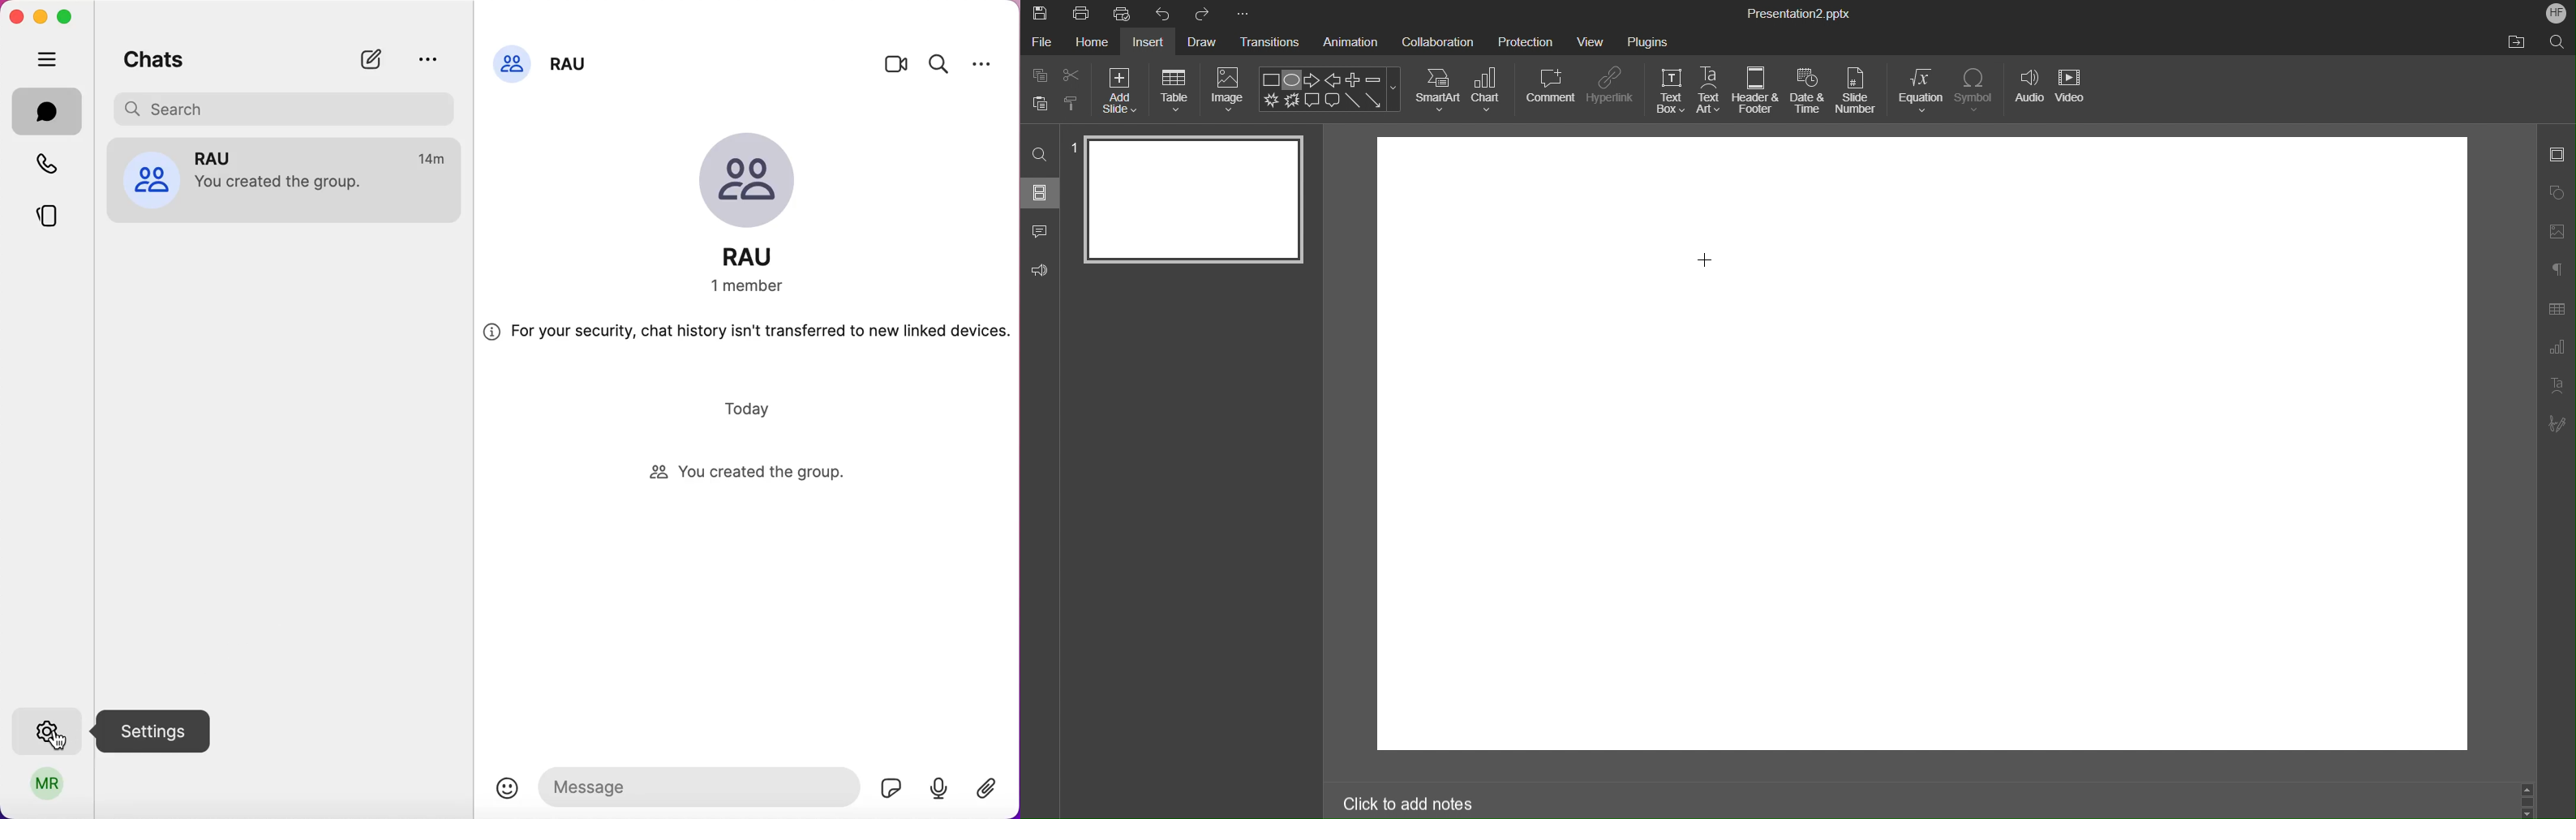 The width and height of the screenshot is (2576, 840). What do you see at coordinates (1756, 91) in the screenshot?
I see `Header & Footer` at bounding box center [1756, 91].